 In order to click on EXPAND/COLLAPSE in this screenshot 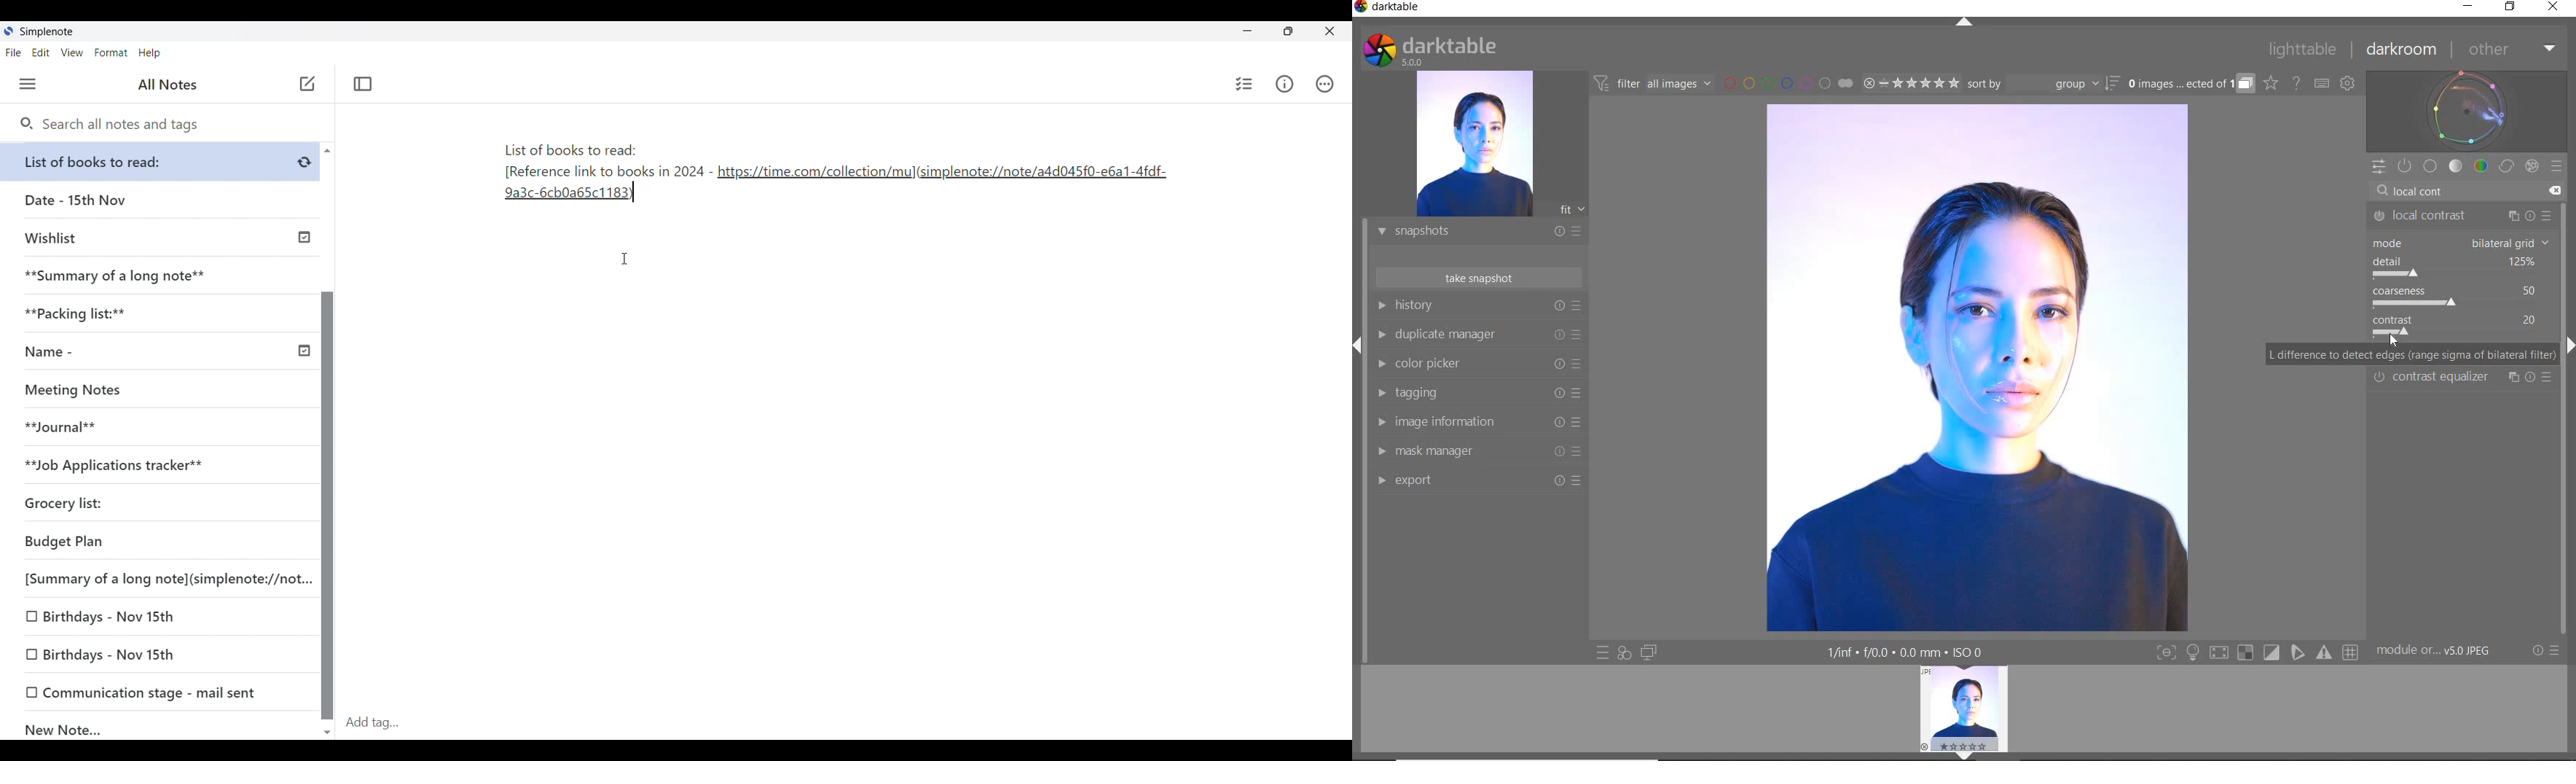, I will do `click(1966, 23)`.